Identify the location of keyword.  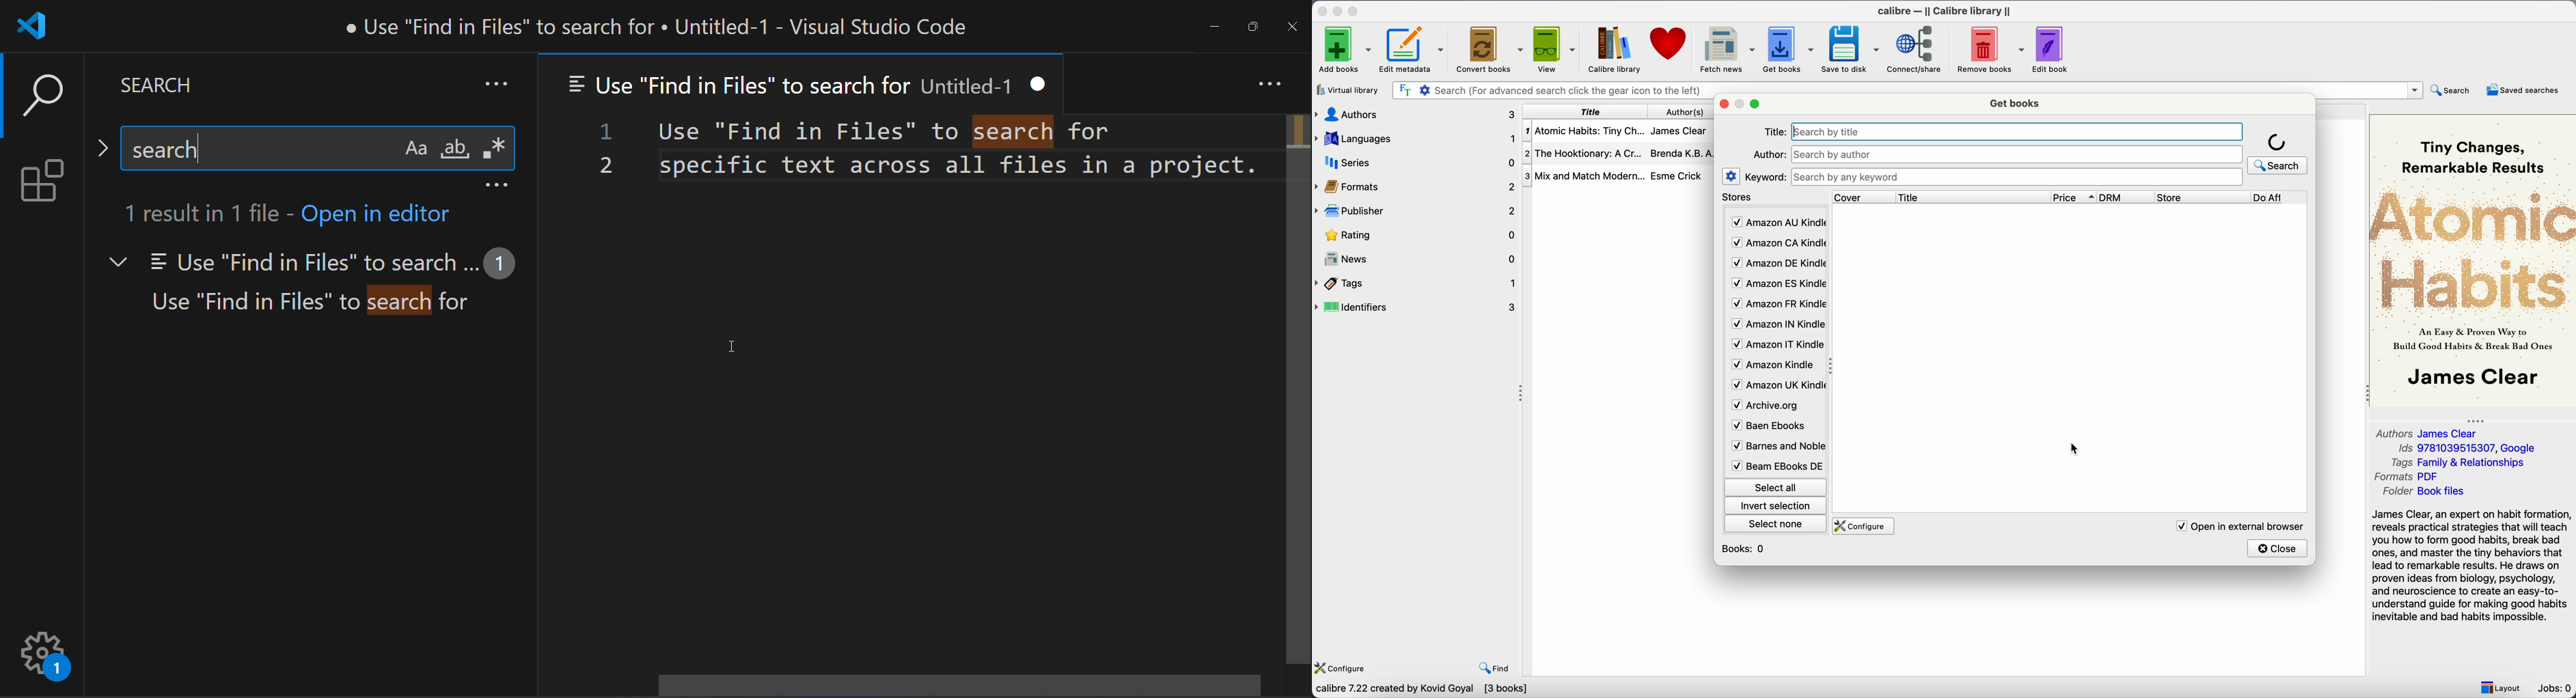
(1766, 178).